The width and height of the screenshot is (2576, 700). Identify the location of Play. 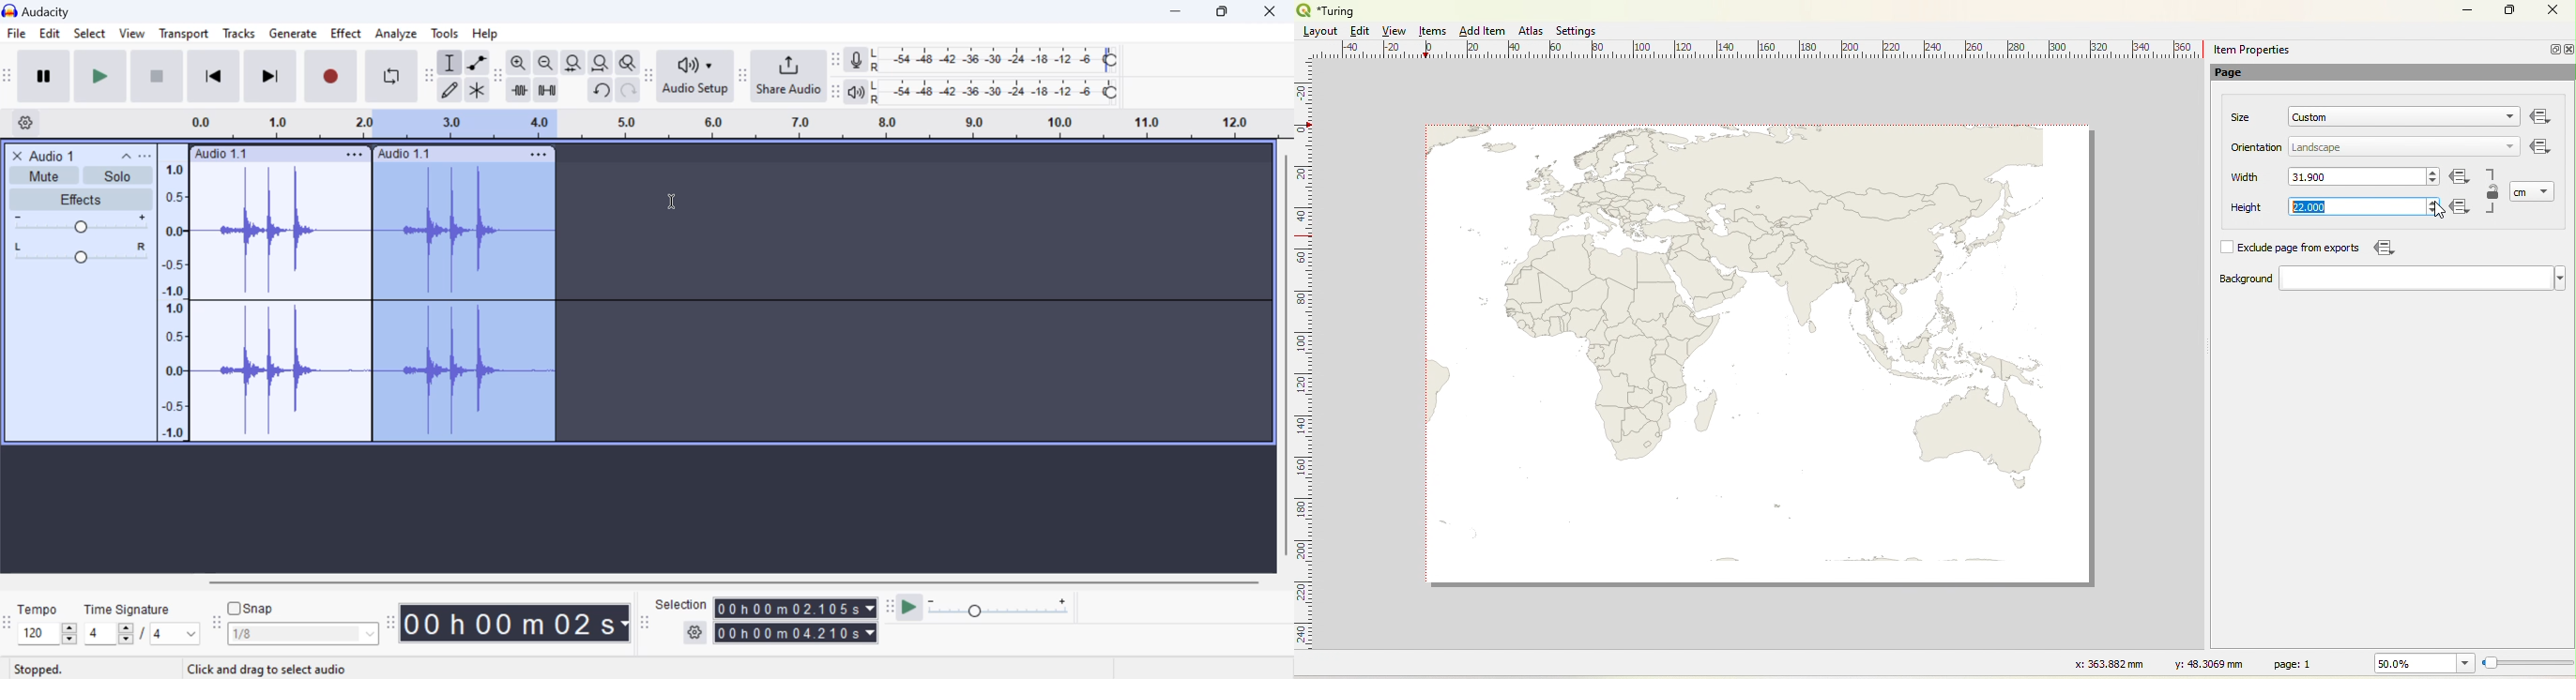
(101, 75).